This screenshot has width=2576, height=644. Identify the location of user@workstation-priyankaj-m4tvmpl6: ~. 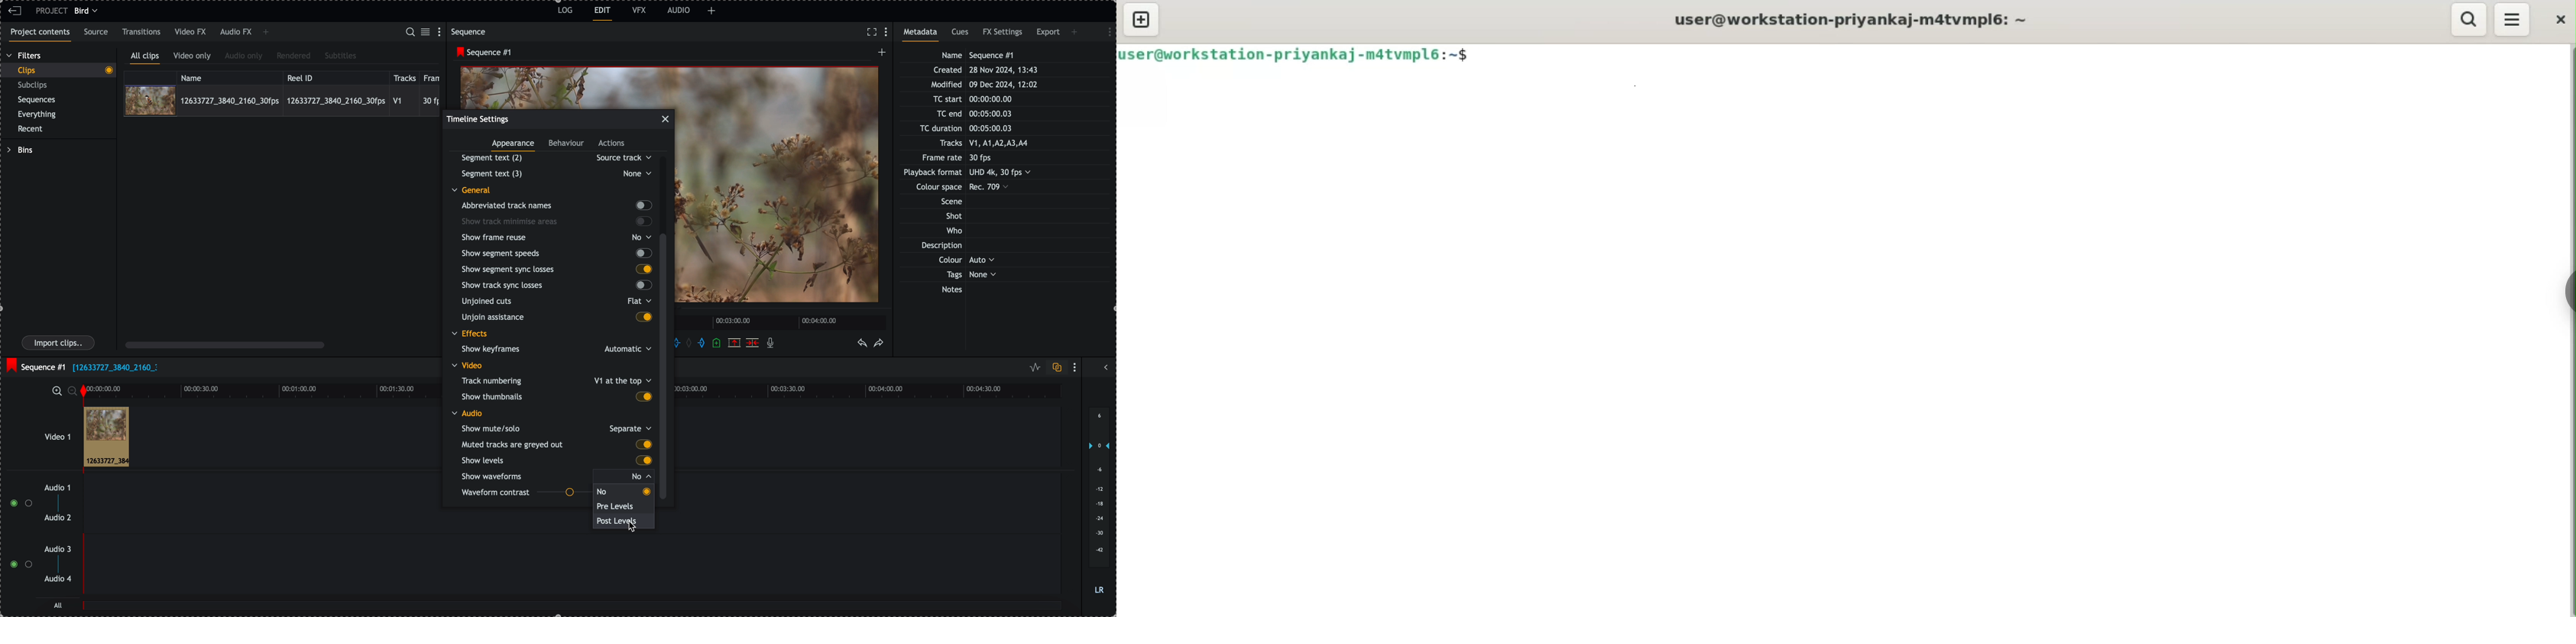
(1854, 21).